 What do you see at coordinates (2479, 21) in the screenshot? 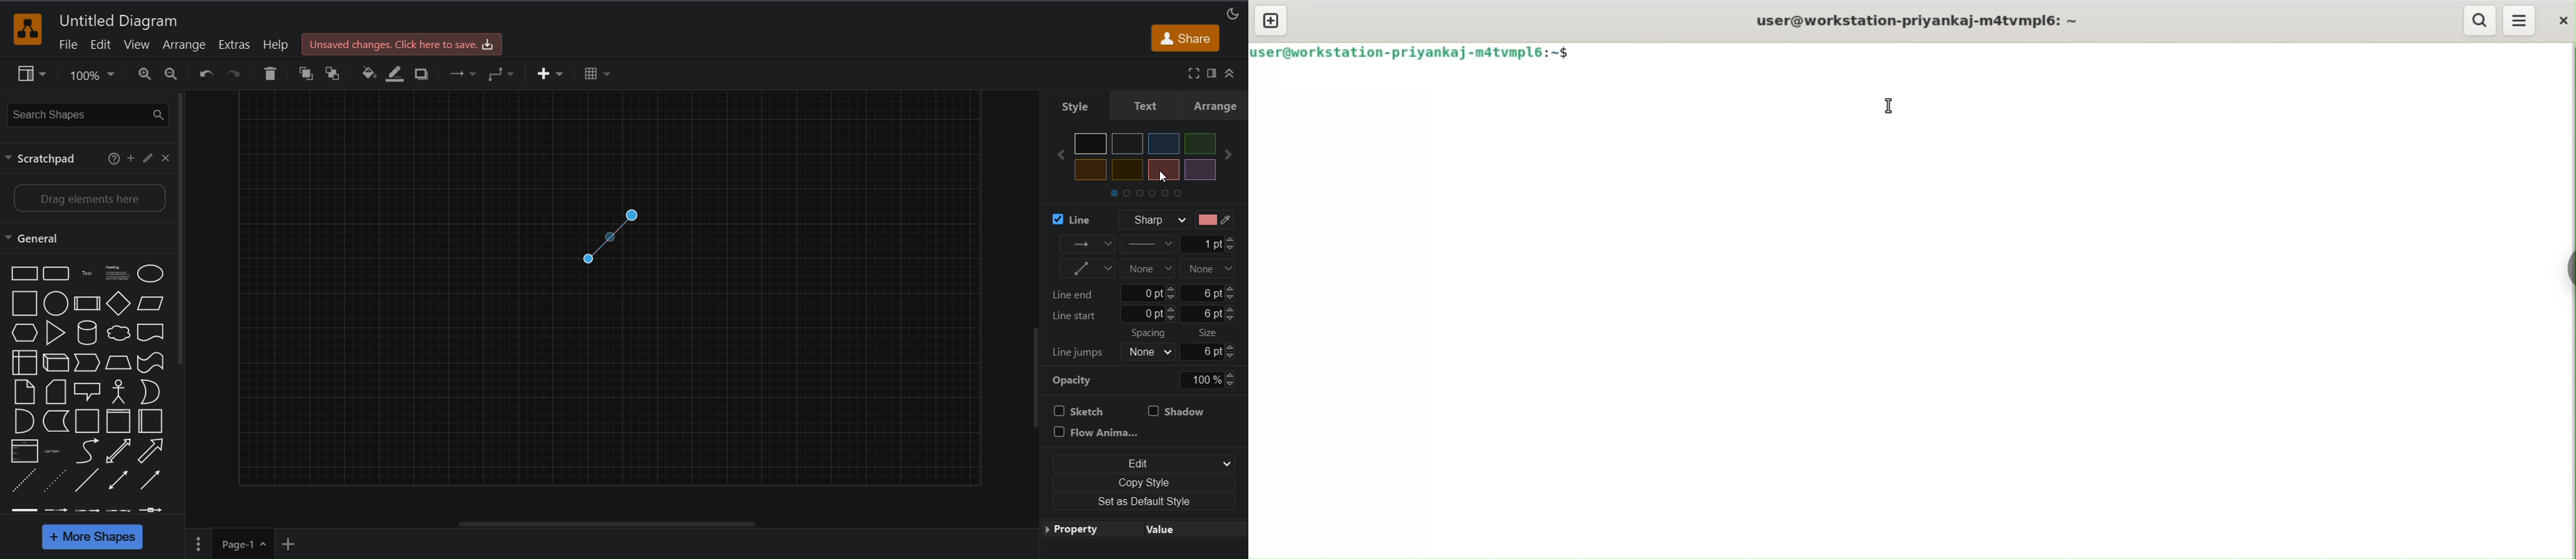
I see `search` at bounding box center [2479, 21].